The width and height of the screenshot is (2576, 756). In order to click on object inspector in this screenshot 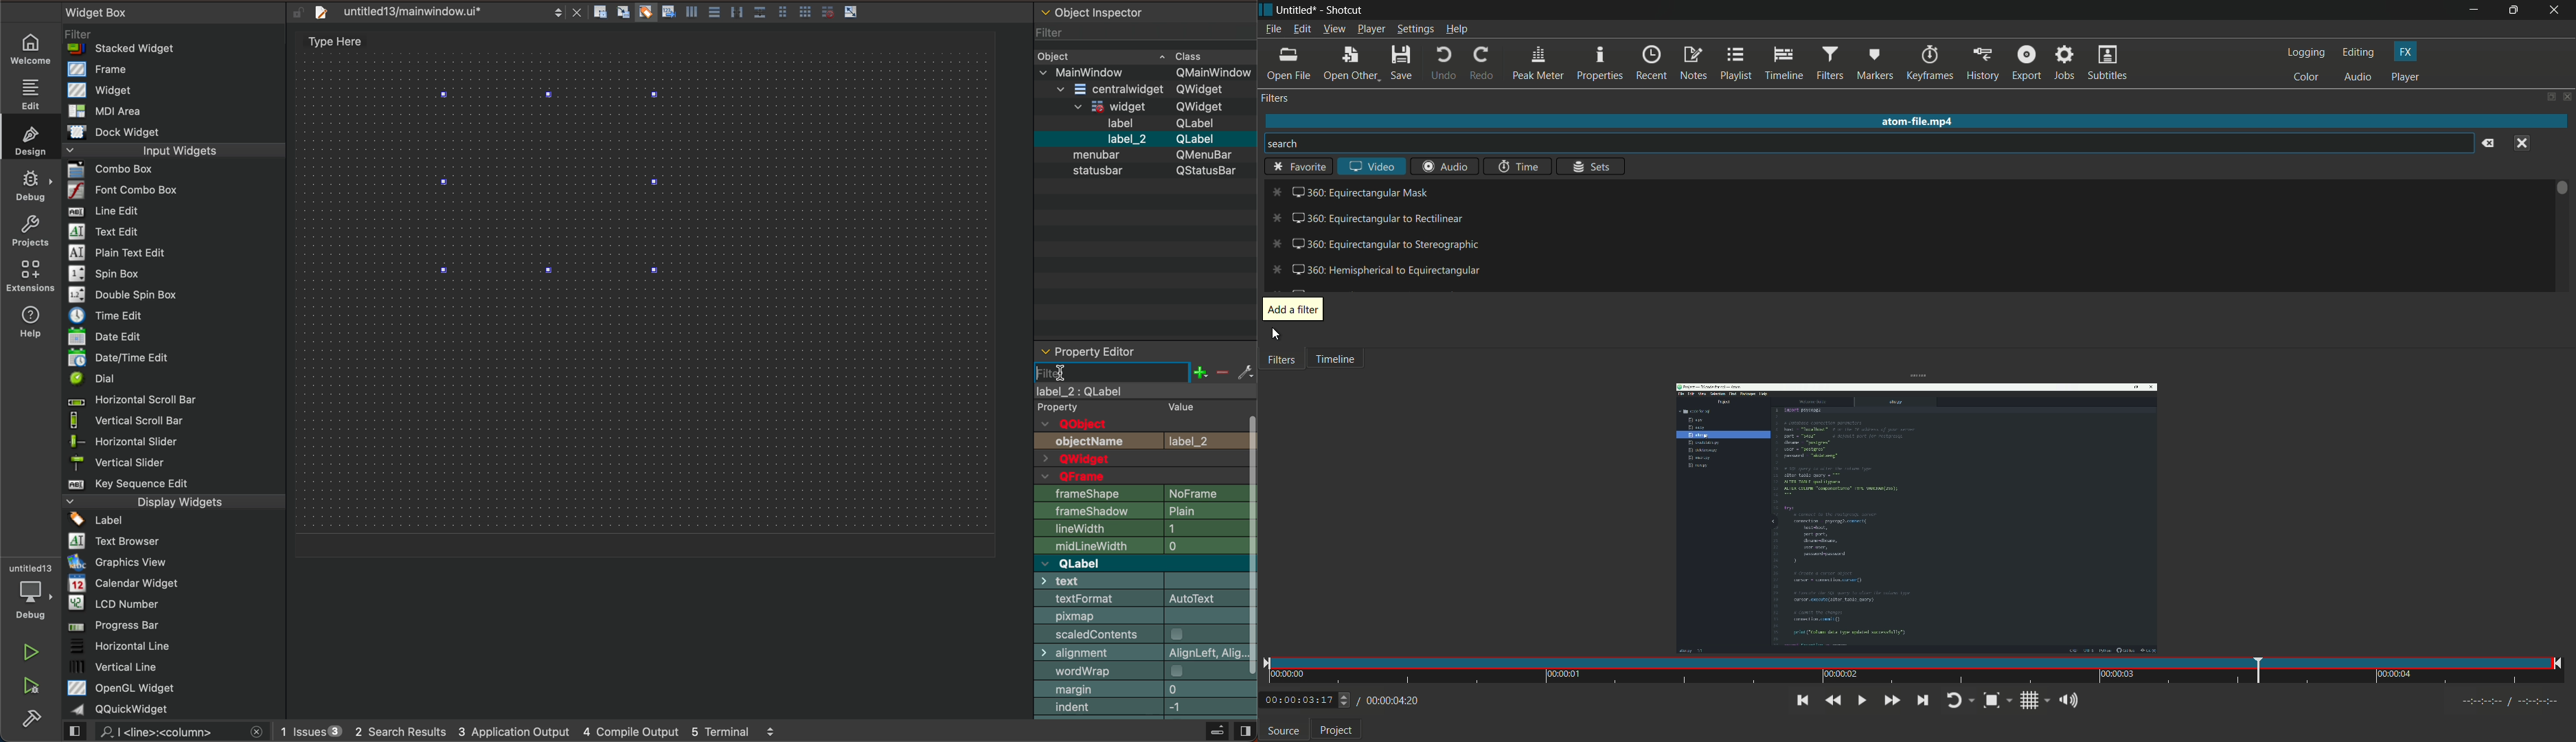, I will do `click(1144, 171)`.